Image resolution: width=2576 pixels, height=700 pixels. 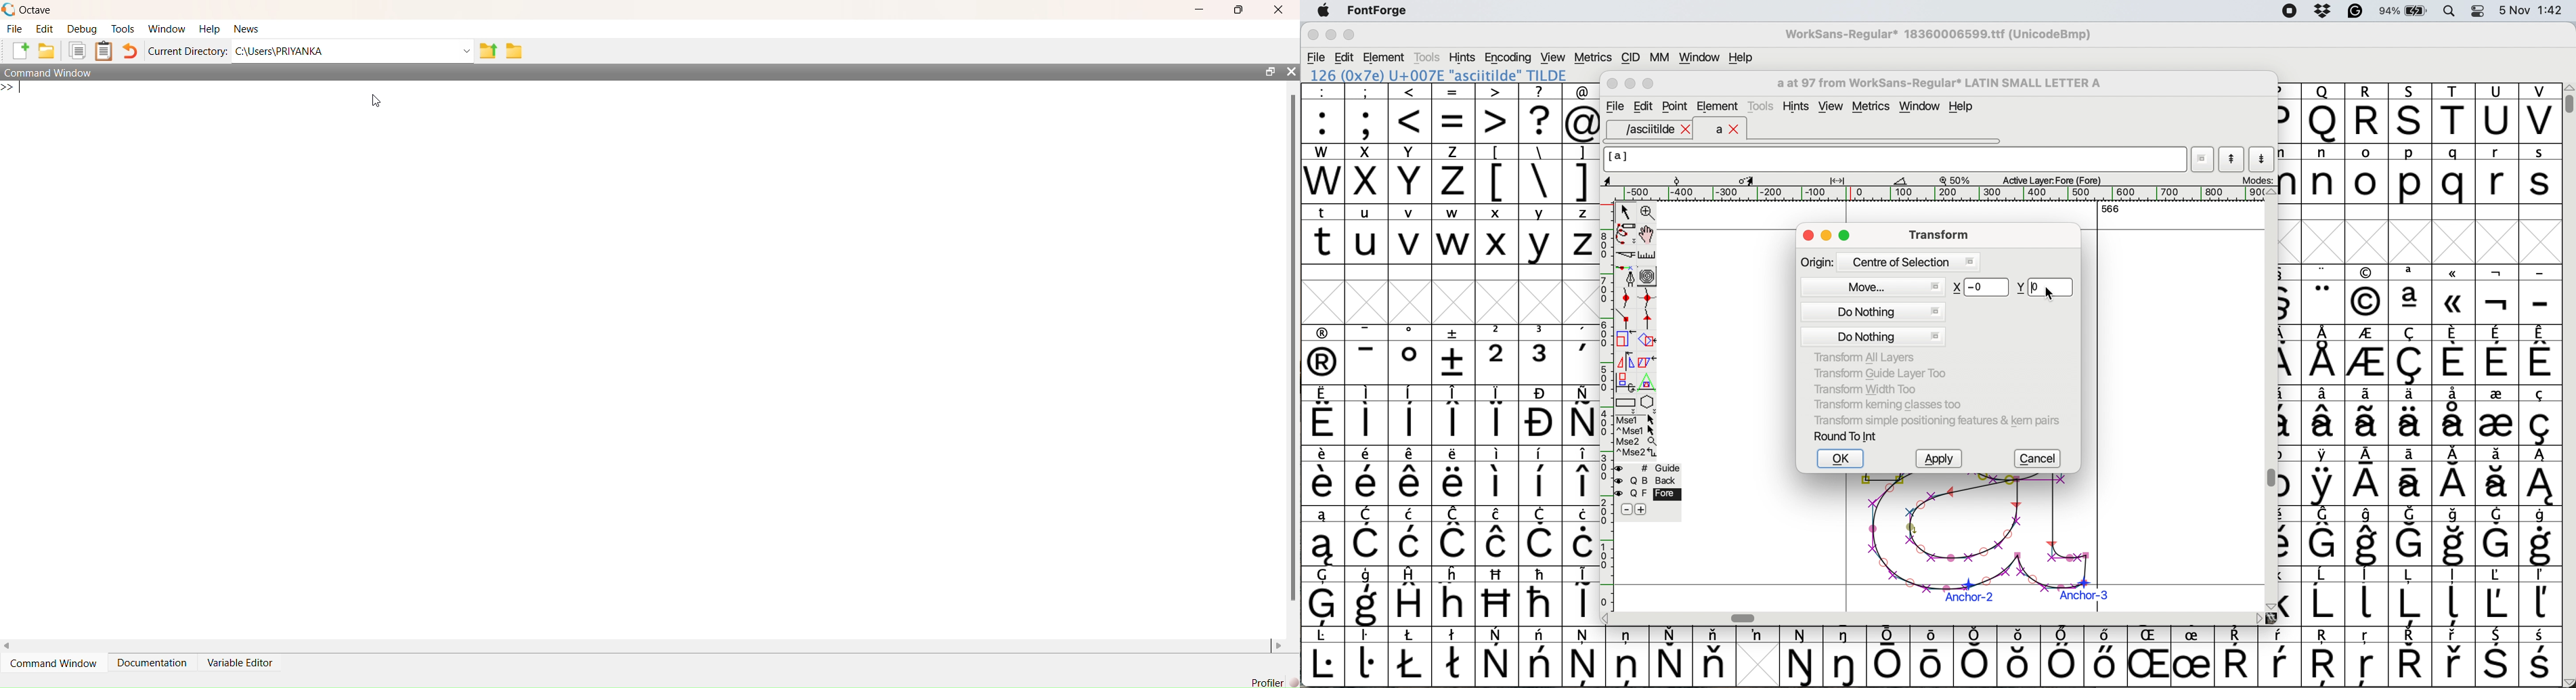 I want to click on close, so click(x=1313, y=36).